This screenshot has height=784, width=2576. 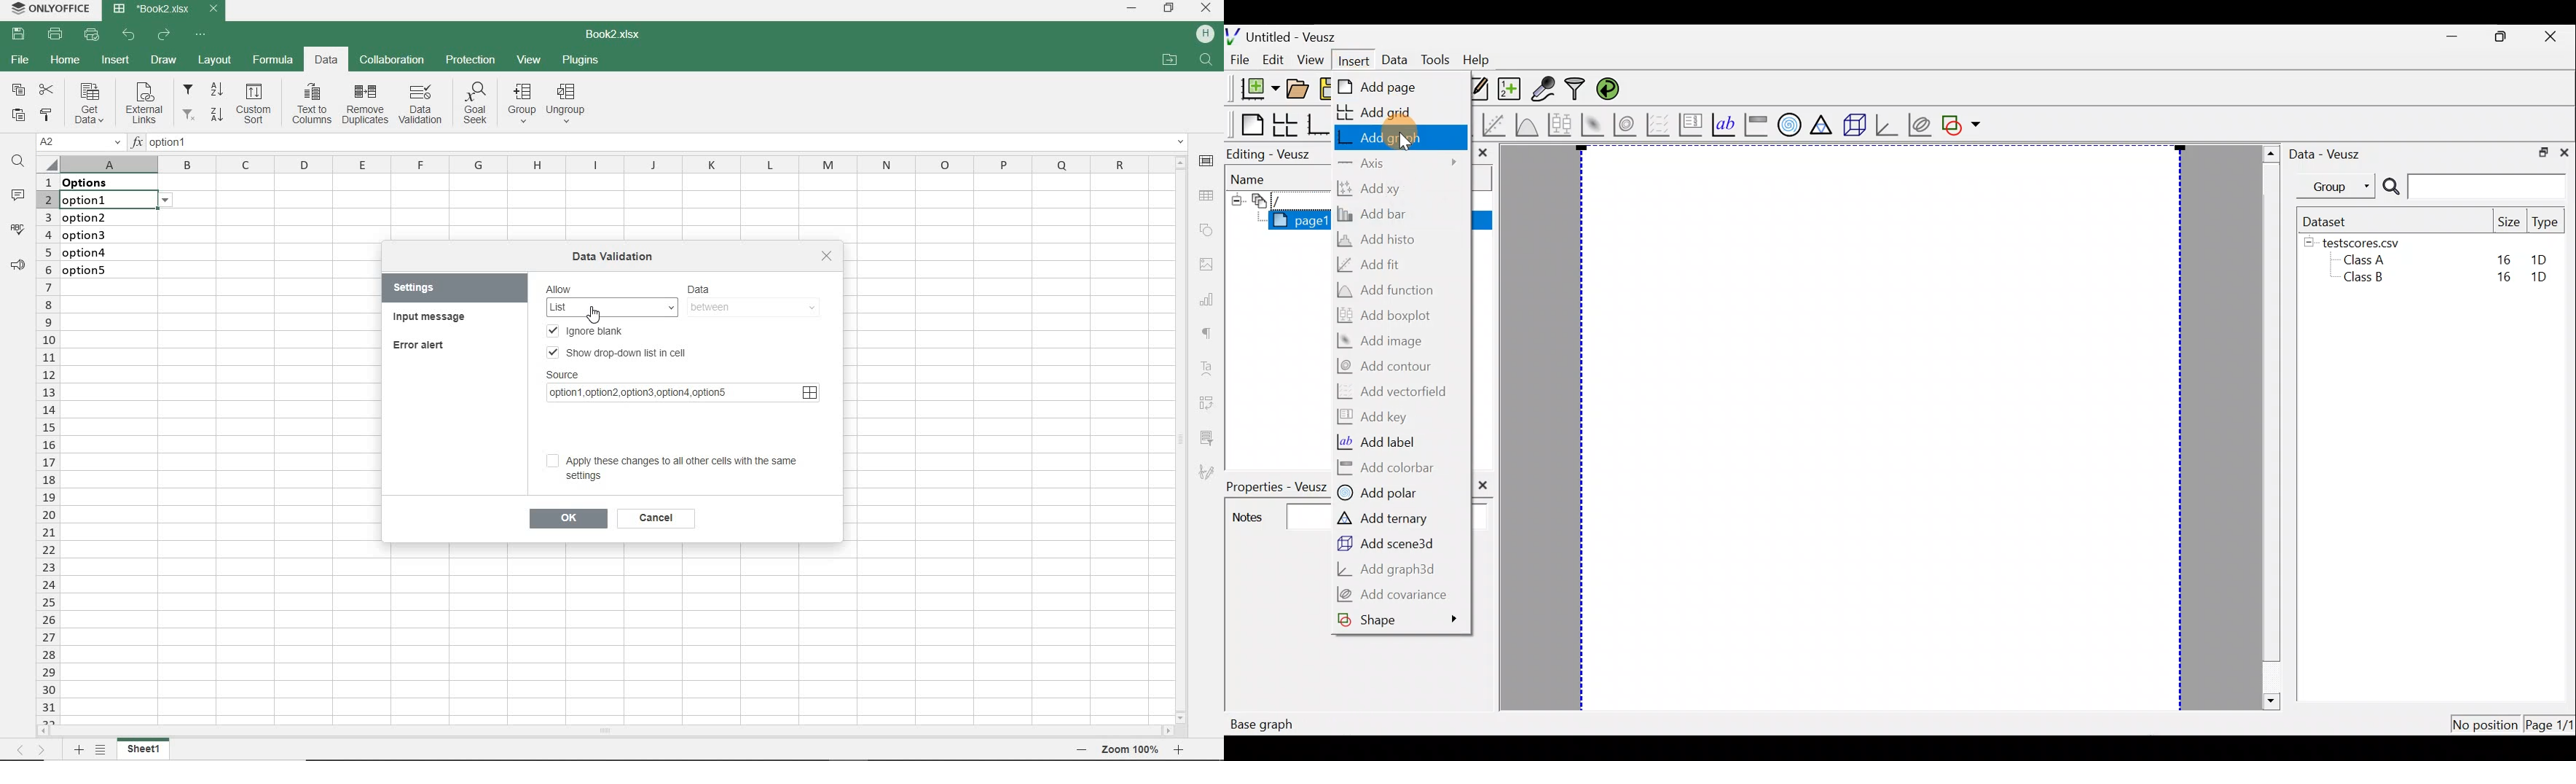 I want to click on NAME MANAGER, so click(x=79, y=142).